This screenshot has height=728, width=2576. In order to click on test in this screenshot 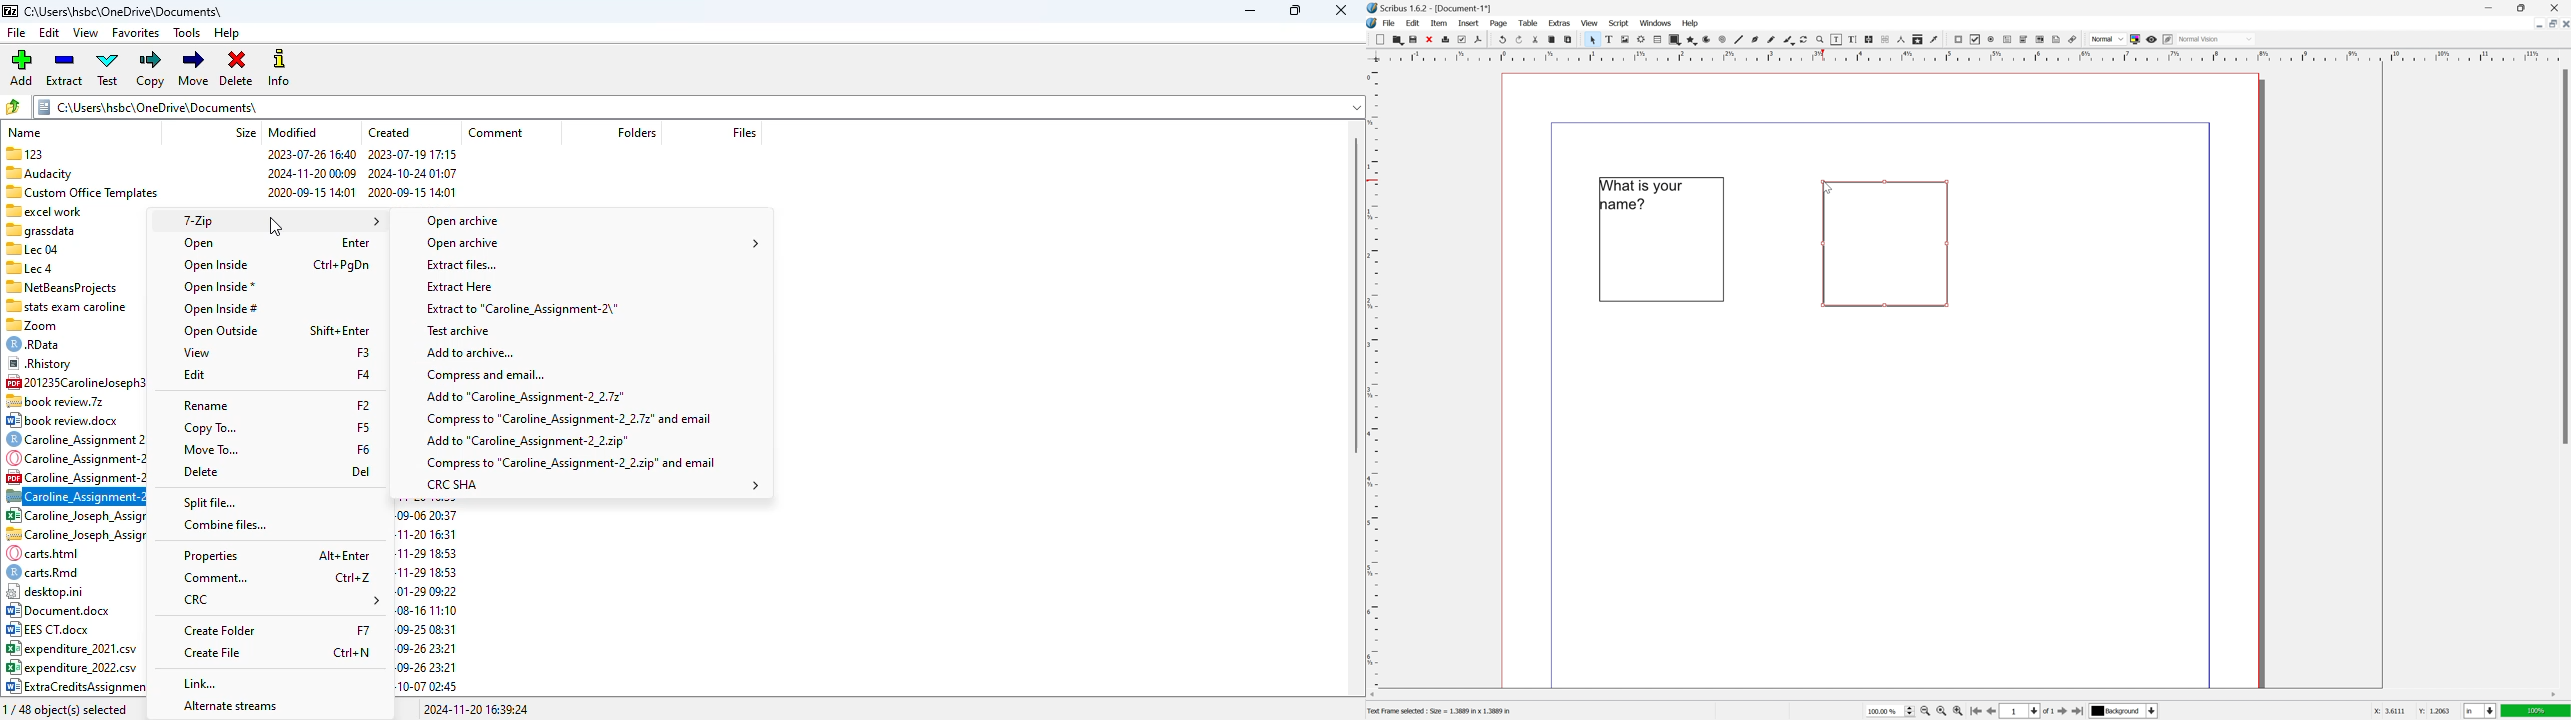, I will do `click(108, 68)`.